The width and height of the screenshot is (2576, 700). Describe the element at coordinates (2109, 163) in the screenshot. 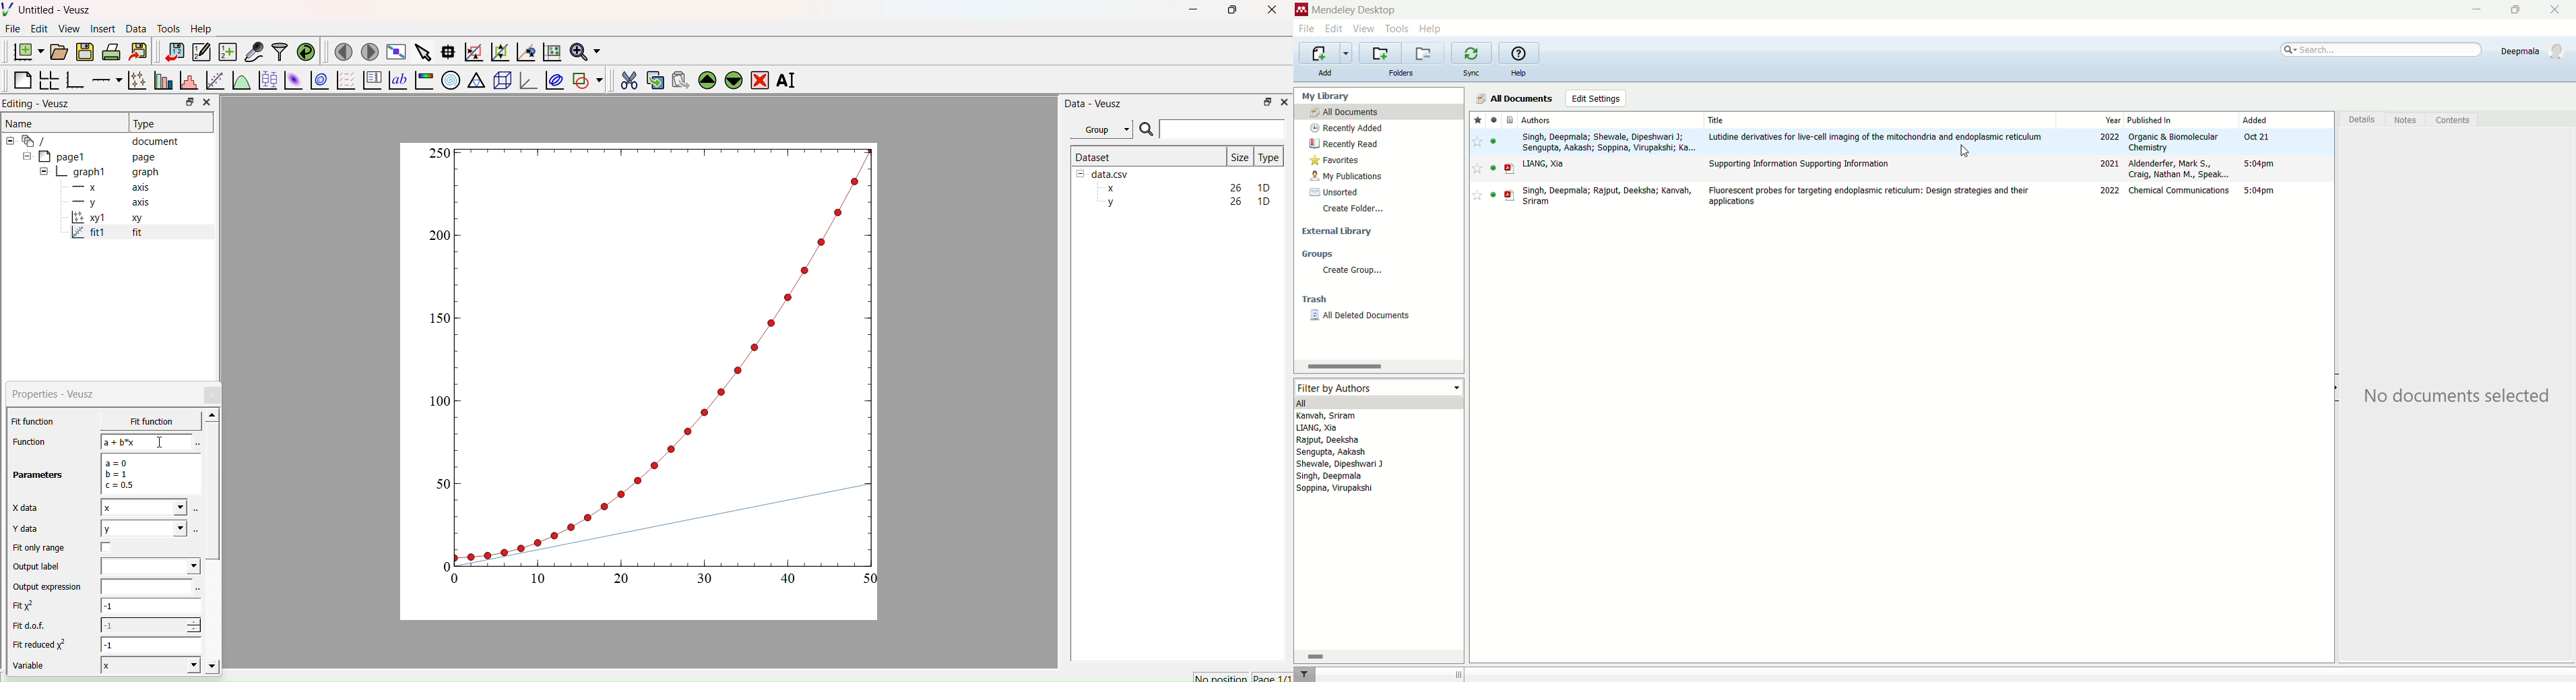

I see `2021` at that location.